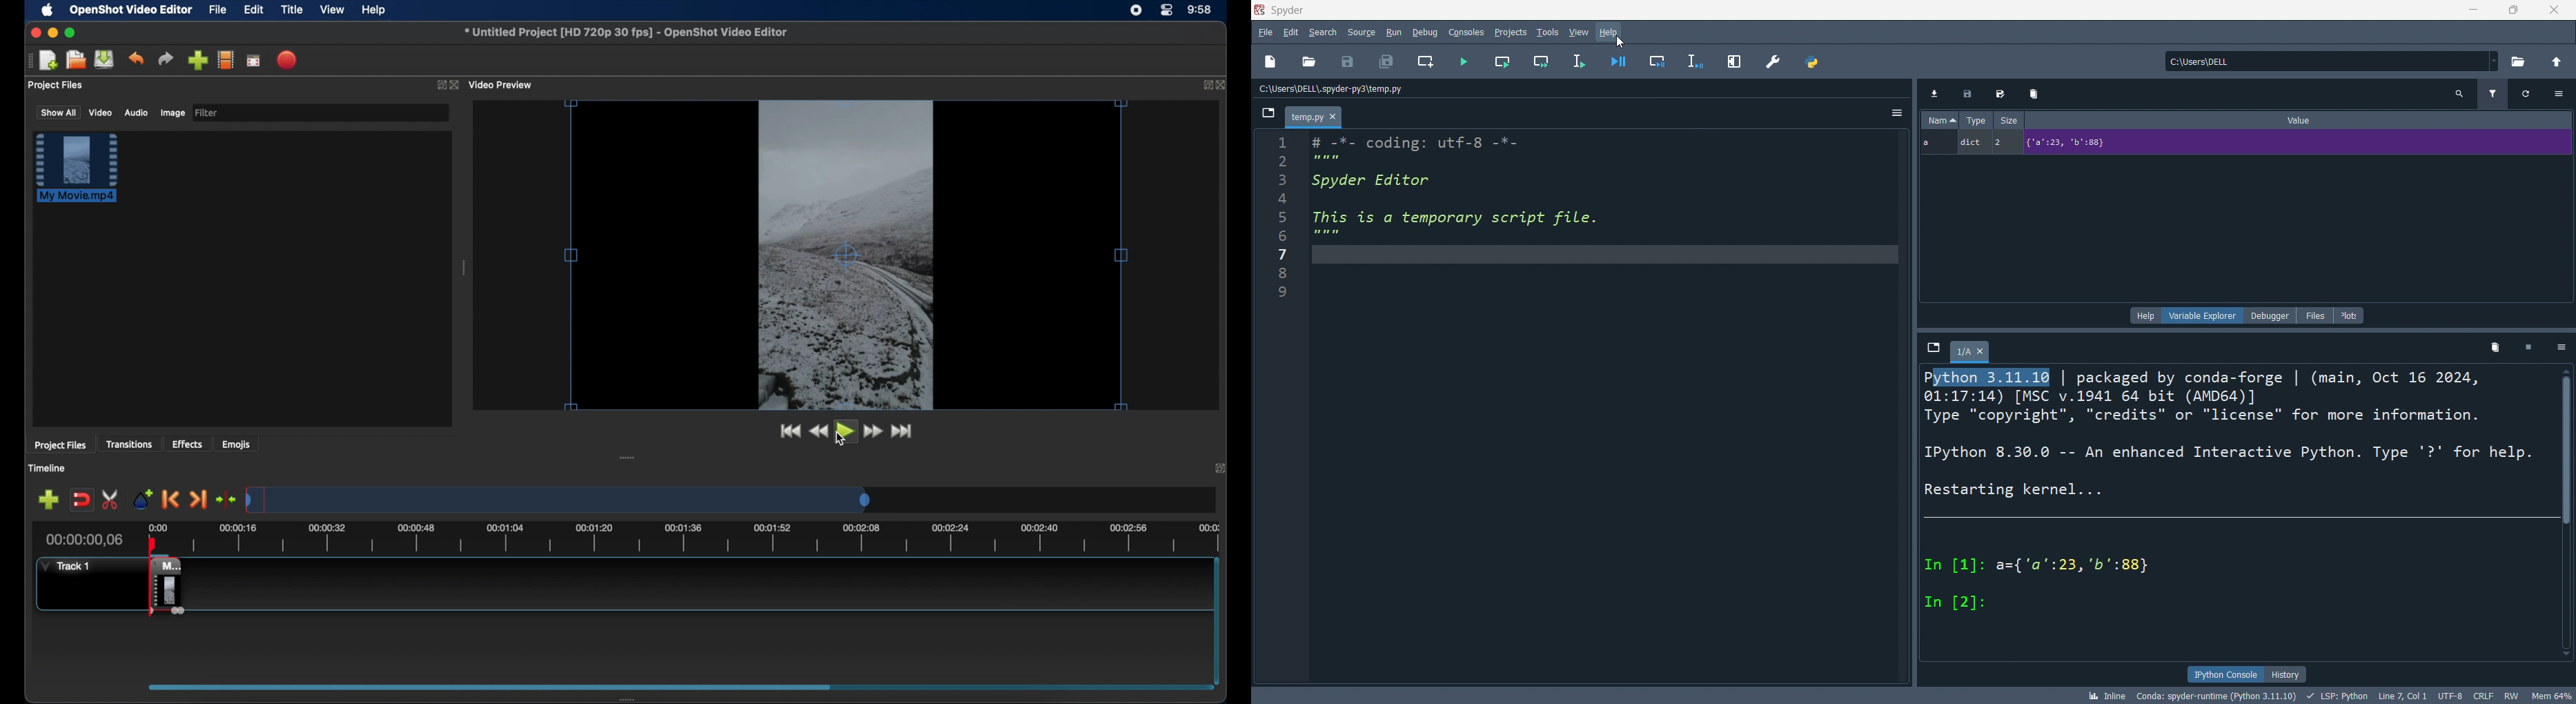 This screenshot has height=728, width=2576. I want to click on Download, so click(1934, 92).